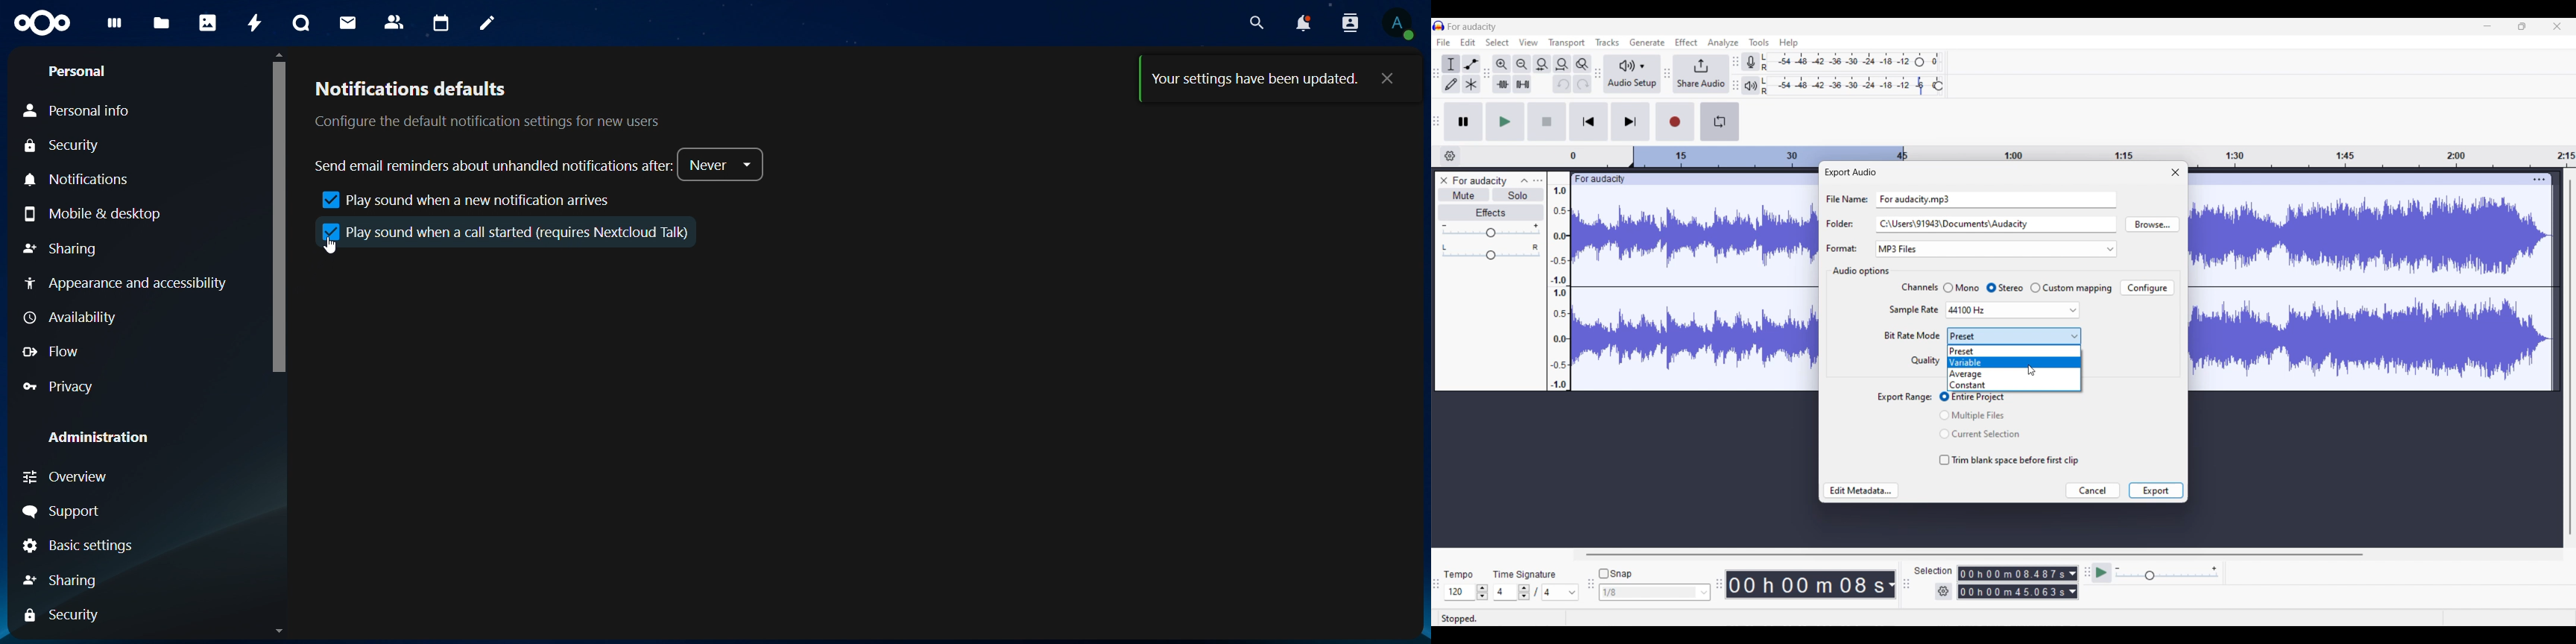  What do you see at coordinates (2032, 370) in the screenshot?
I see `Cursor` at bounding box center [2032, 370].